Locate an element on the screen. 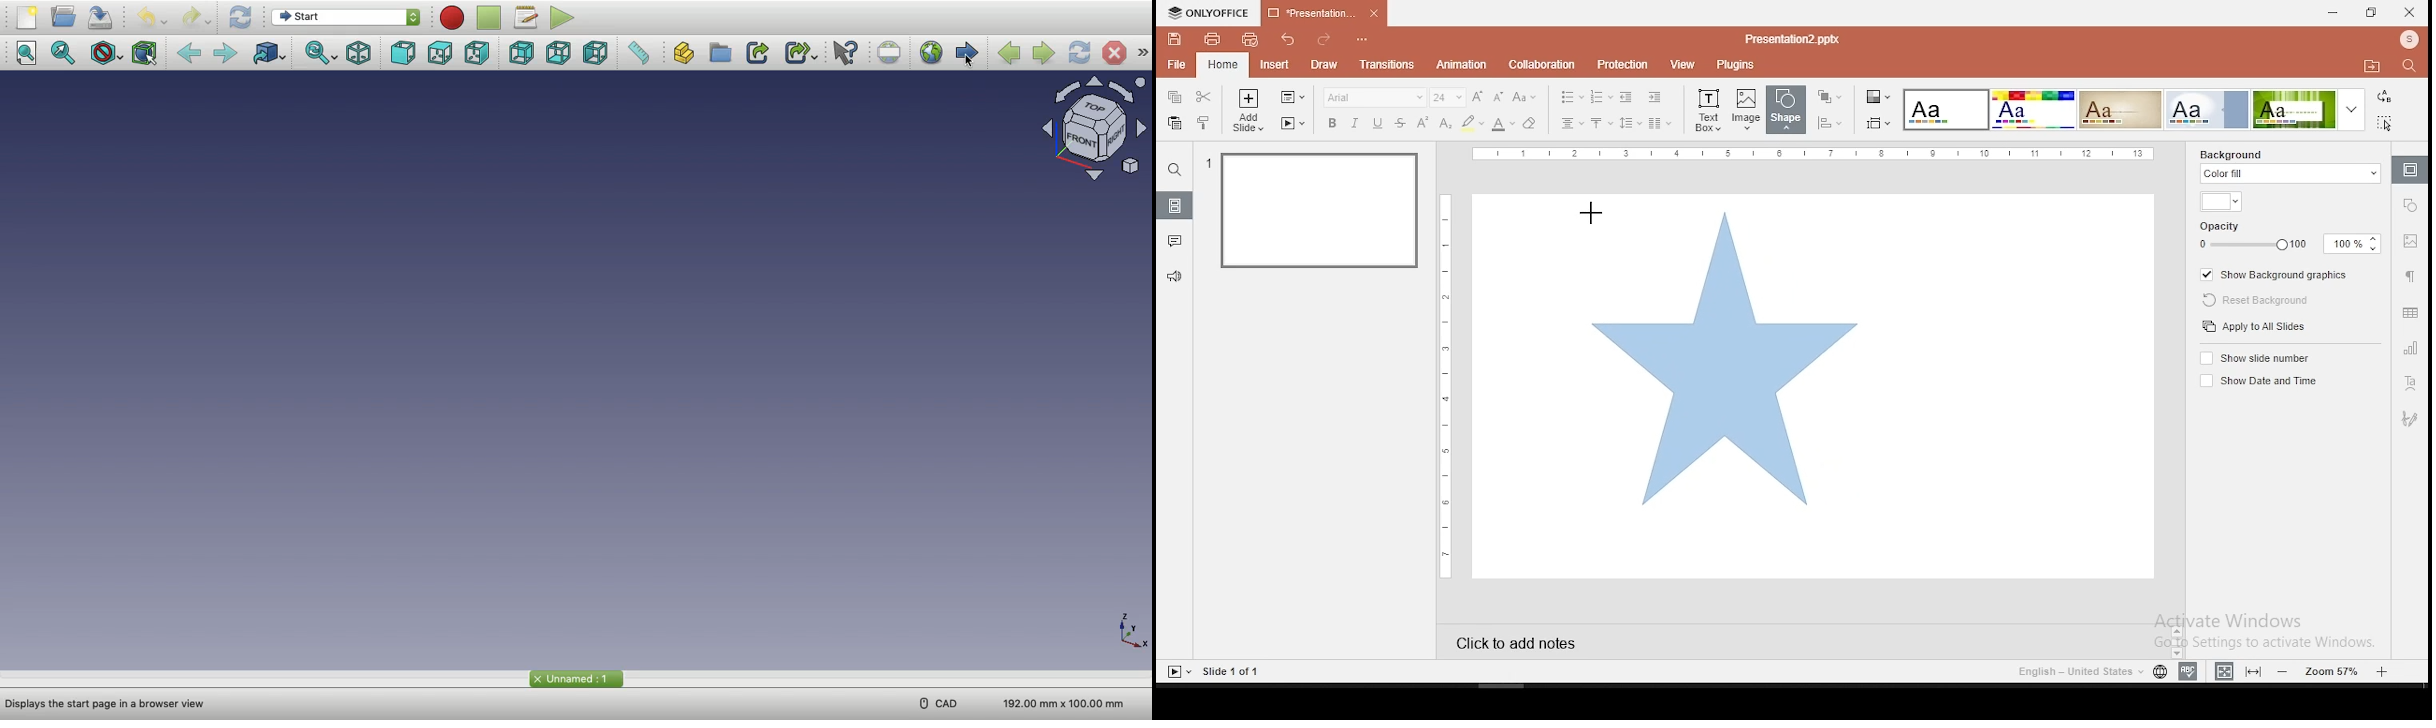 The height and width of the screenshot is (728, 2436). apply to all slides is located at coordinates (2256, 326).